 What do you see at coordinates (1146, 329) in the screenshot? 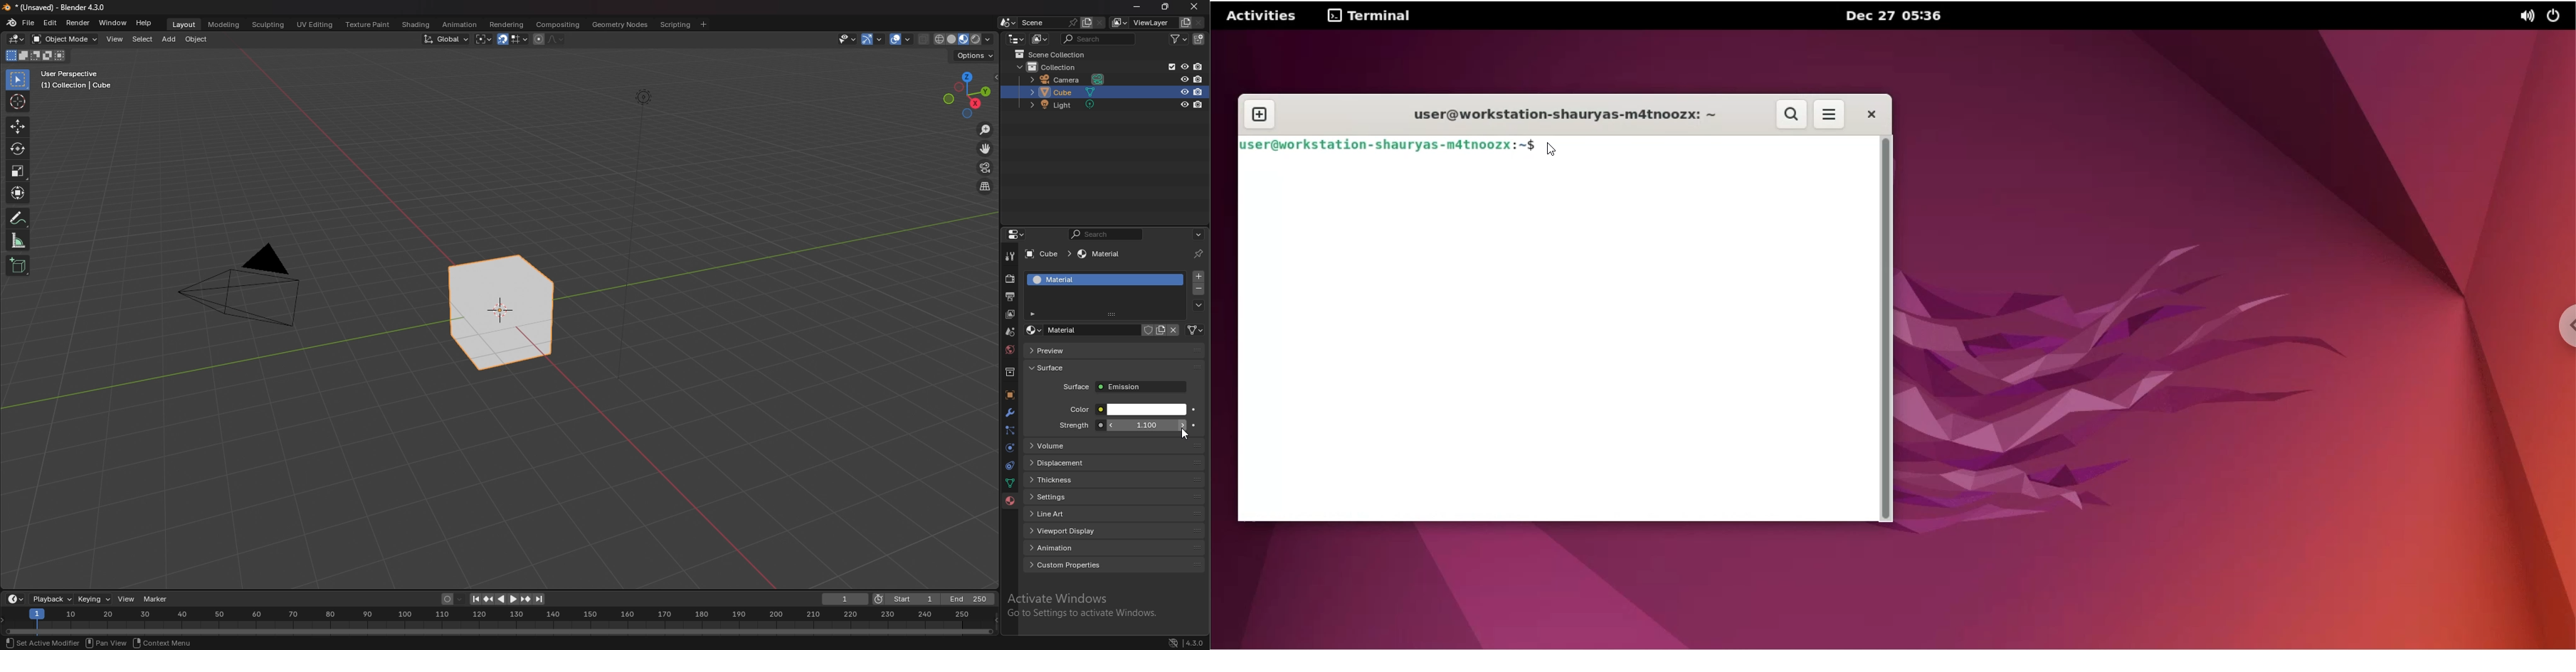
I see `fake user` at bounding box center [1146, 329].